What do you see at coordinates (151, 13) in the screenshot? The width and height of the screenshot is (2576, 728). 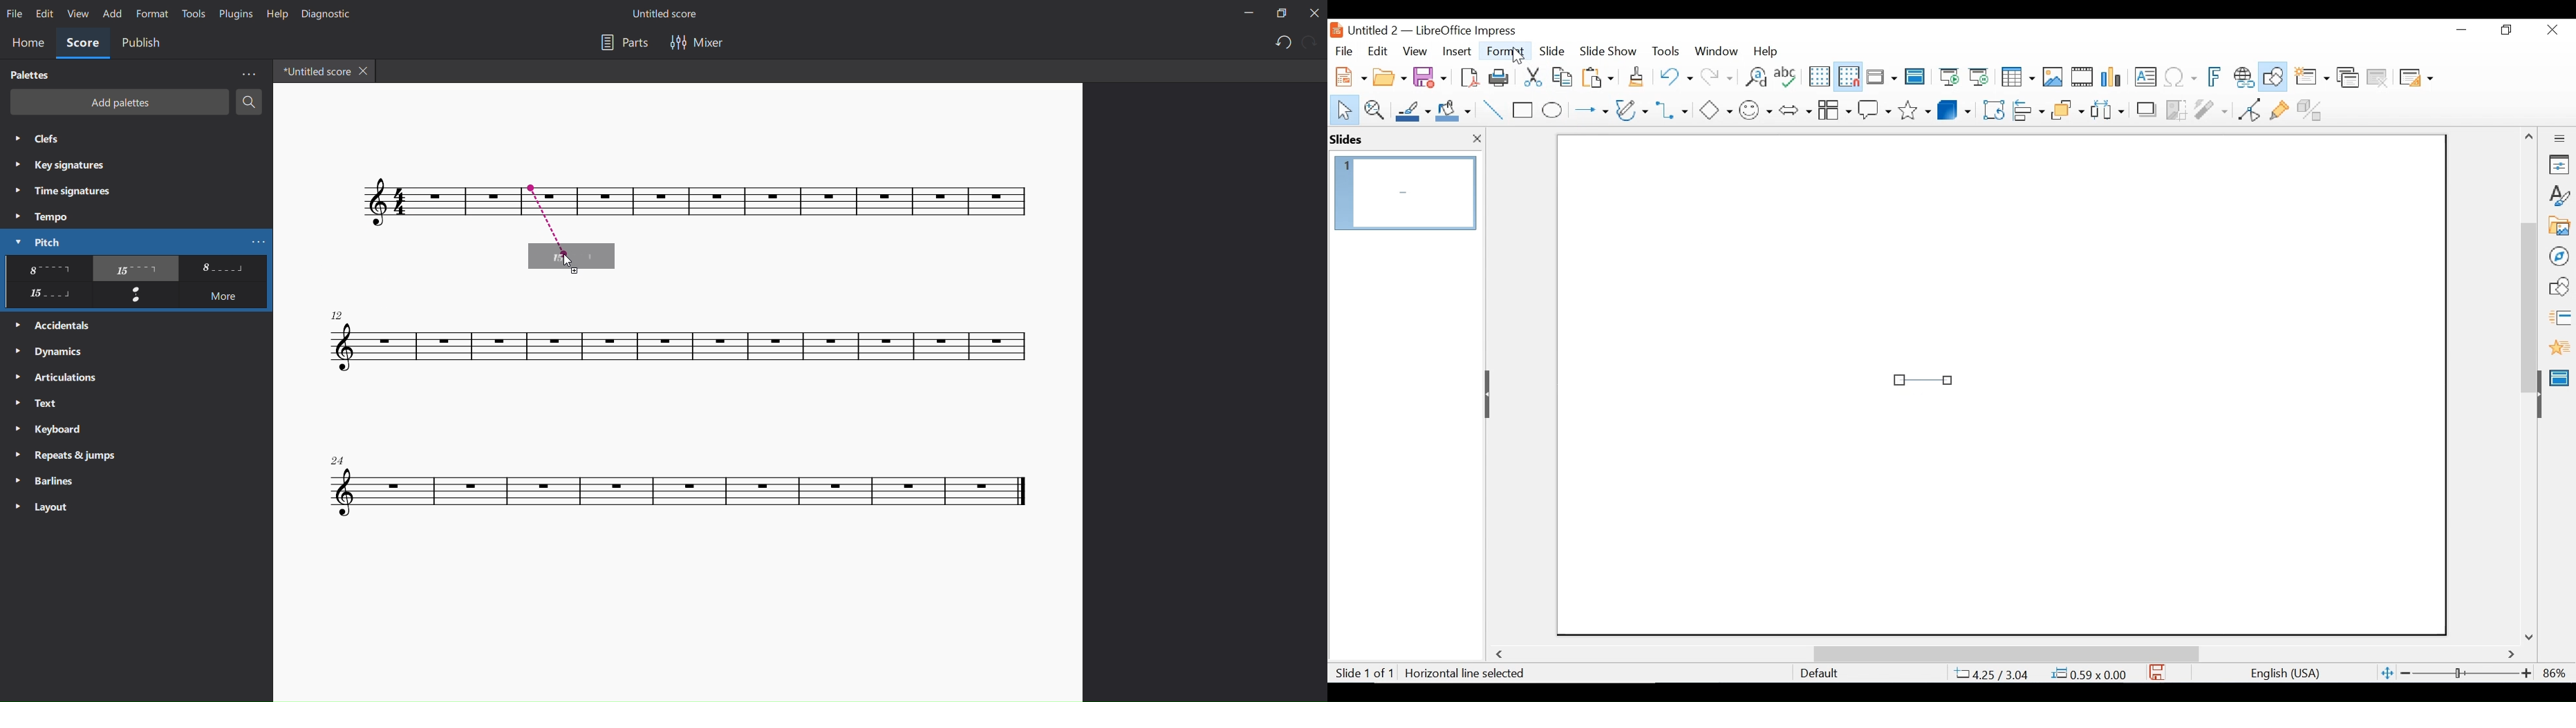 I see `format` at bounding box center [151, 13].